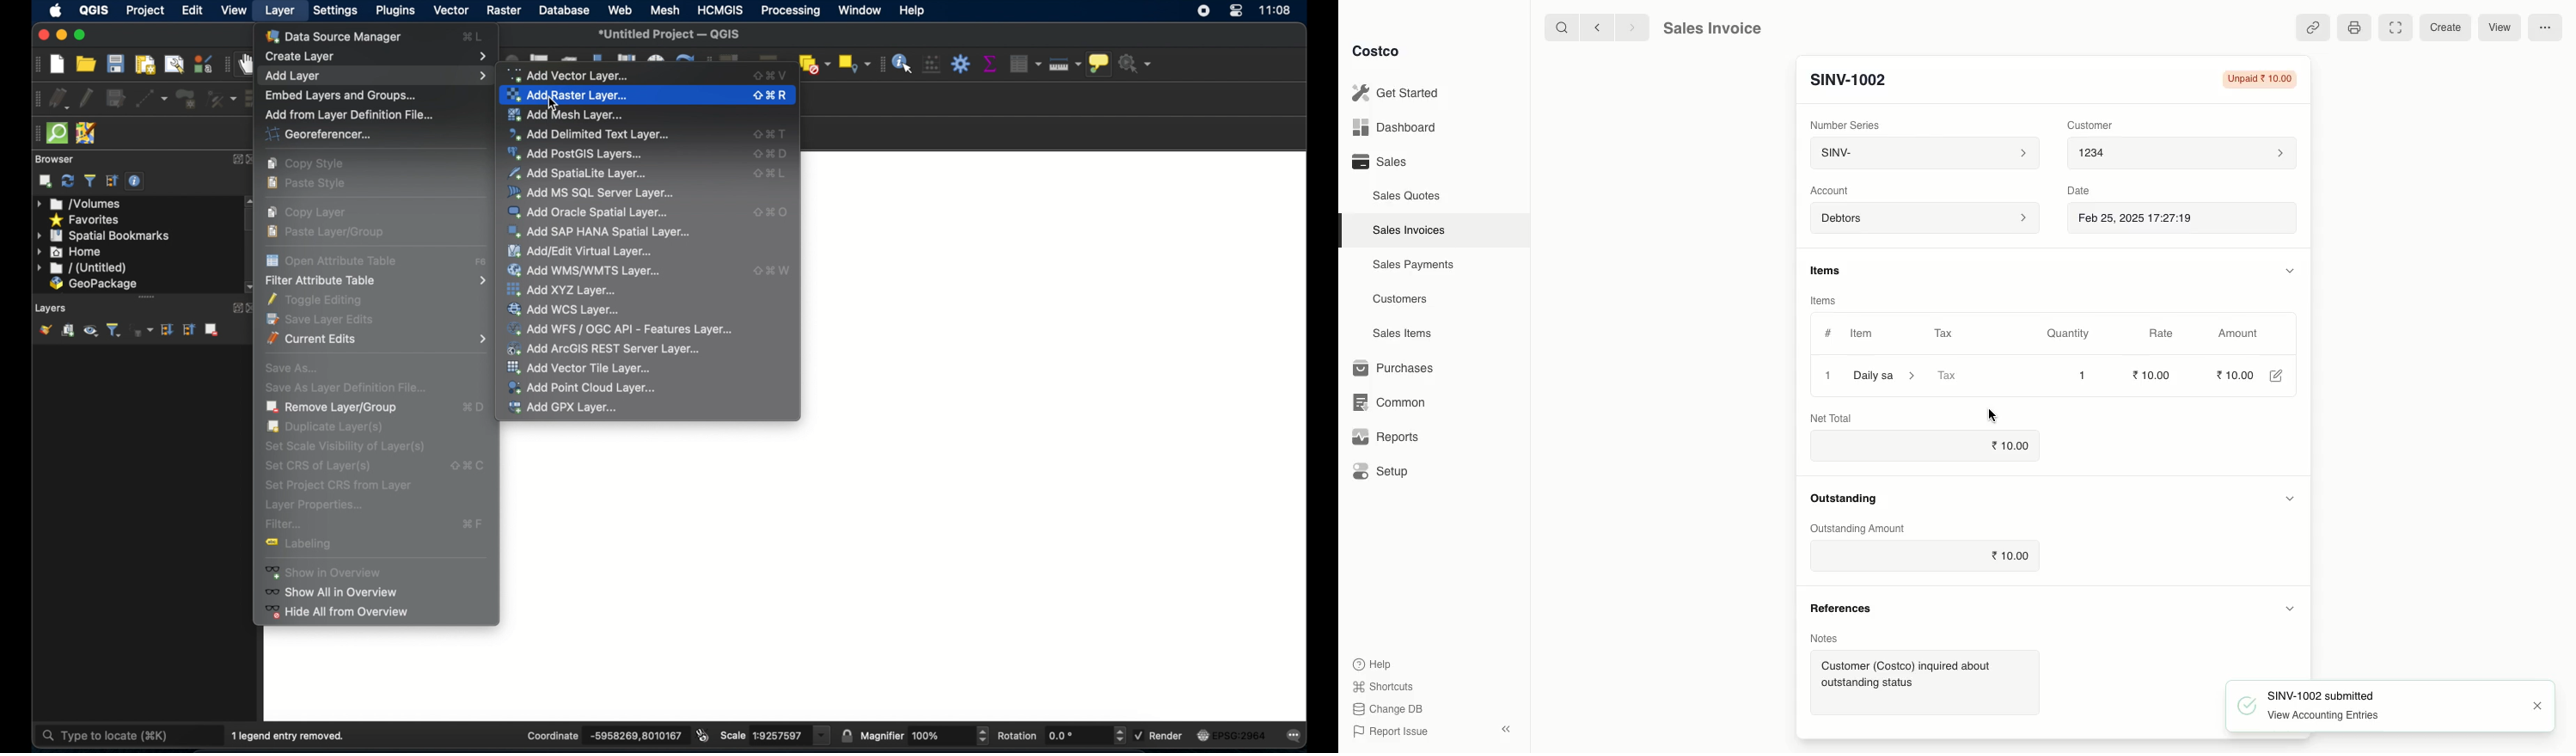 This screenshot has width=2576, height=756. Describe the element at coordinates (285, 525) in the screenshot. I see `filter` at that location.